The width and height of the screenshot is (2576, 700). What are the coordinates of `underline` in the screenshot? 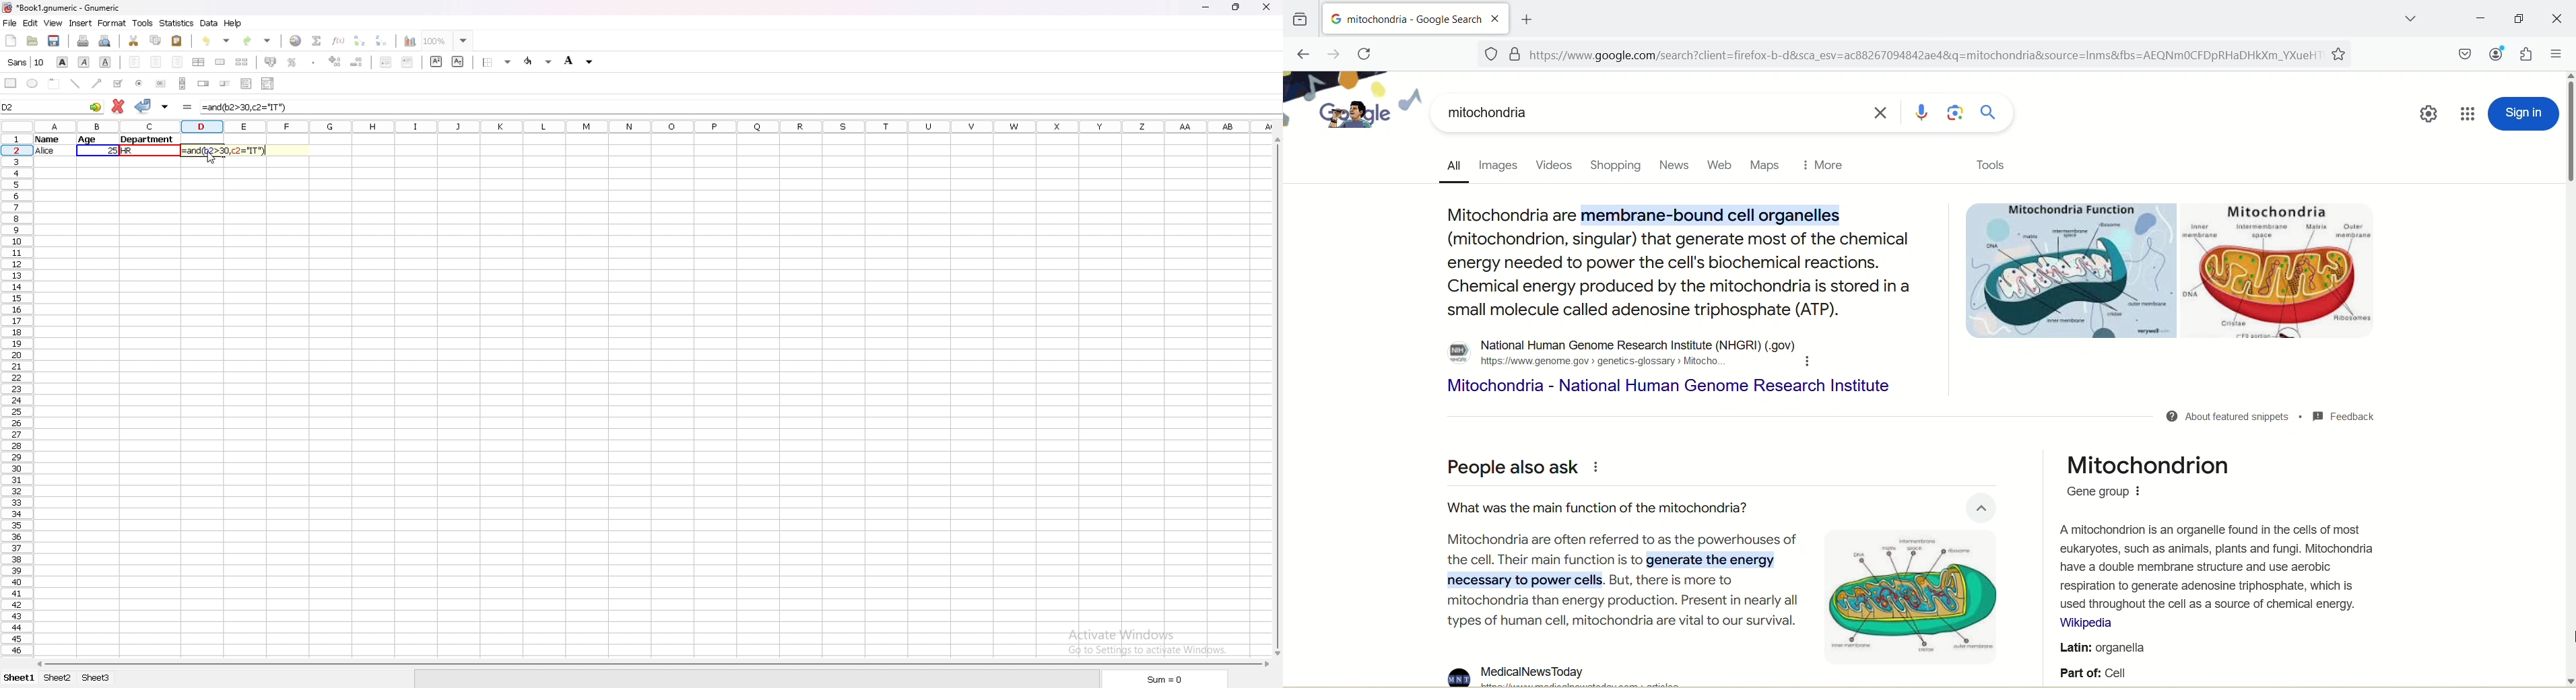 It's located at (106, 62).